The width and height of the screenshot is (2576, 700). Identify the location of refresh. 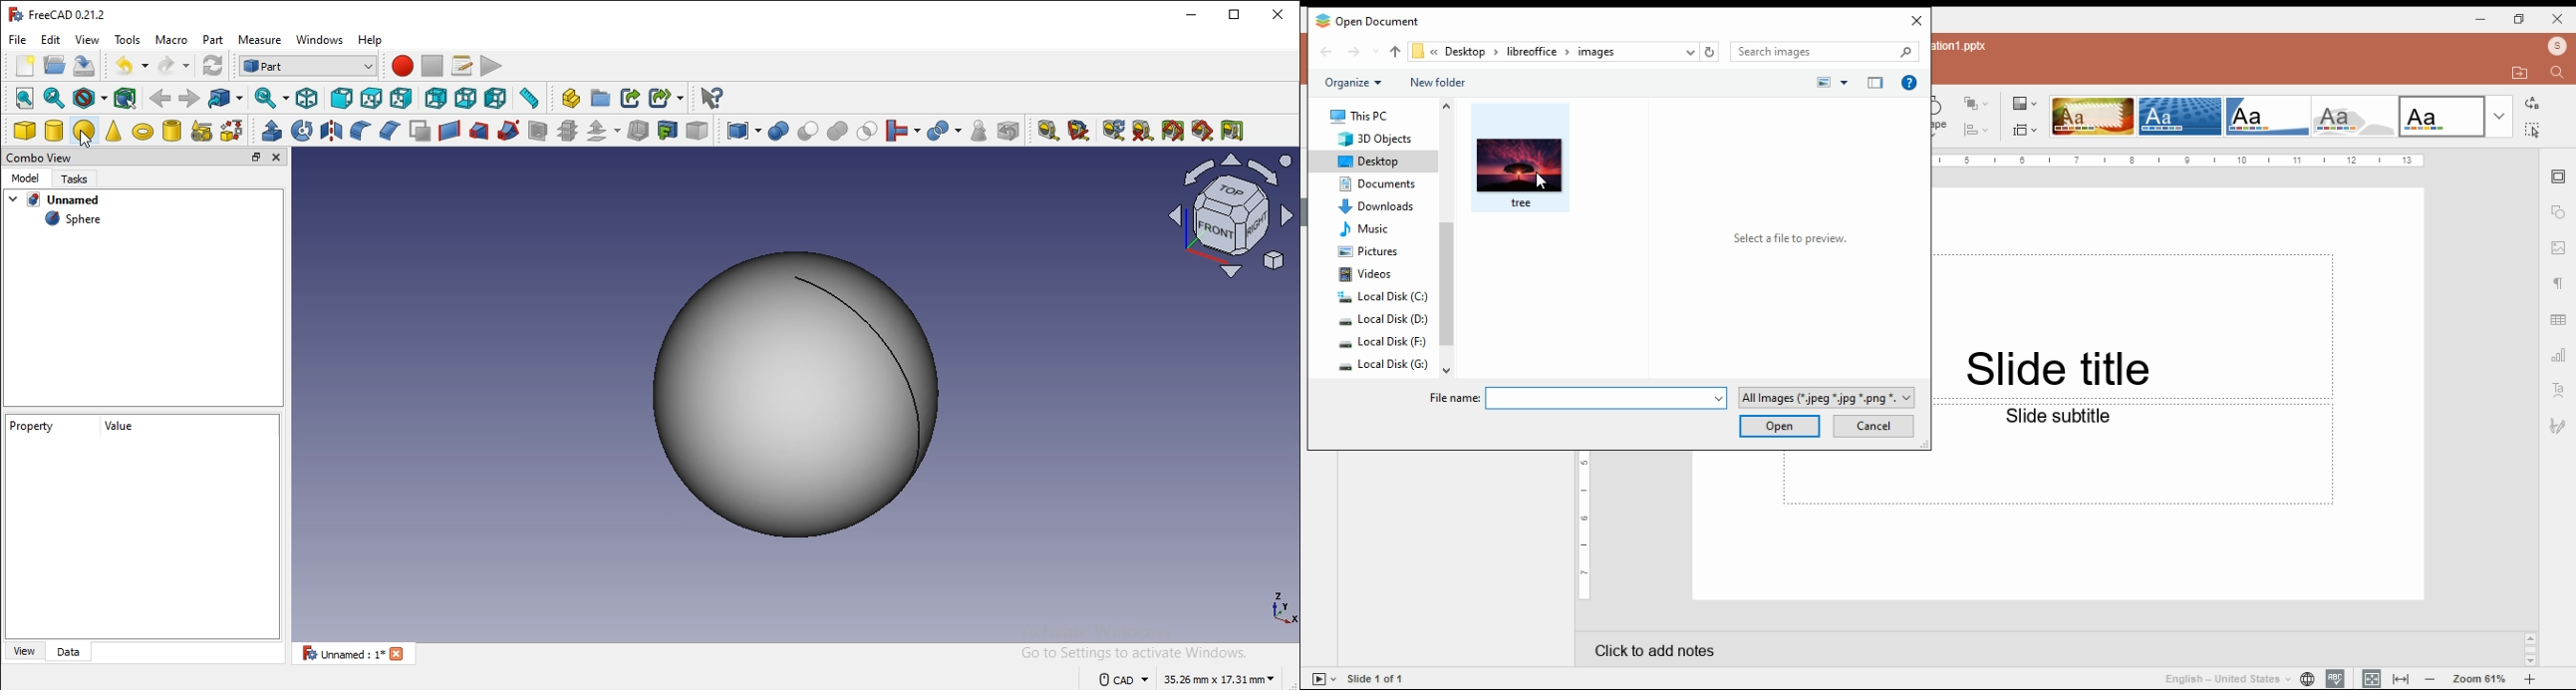
(1710, 52).